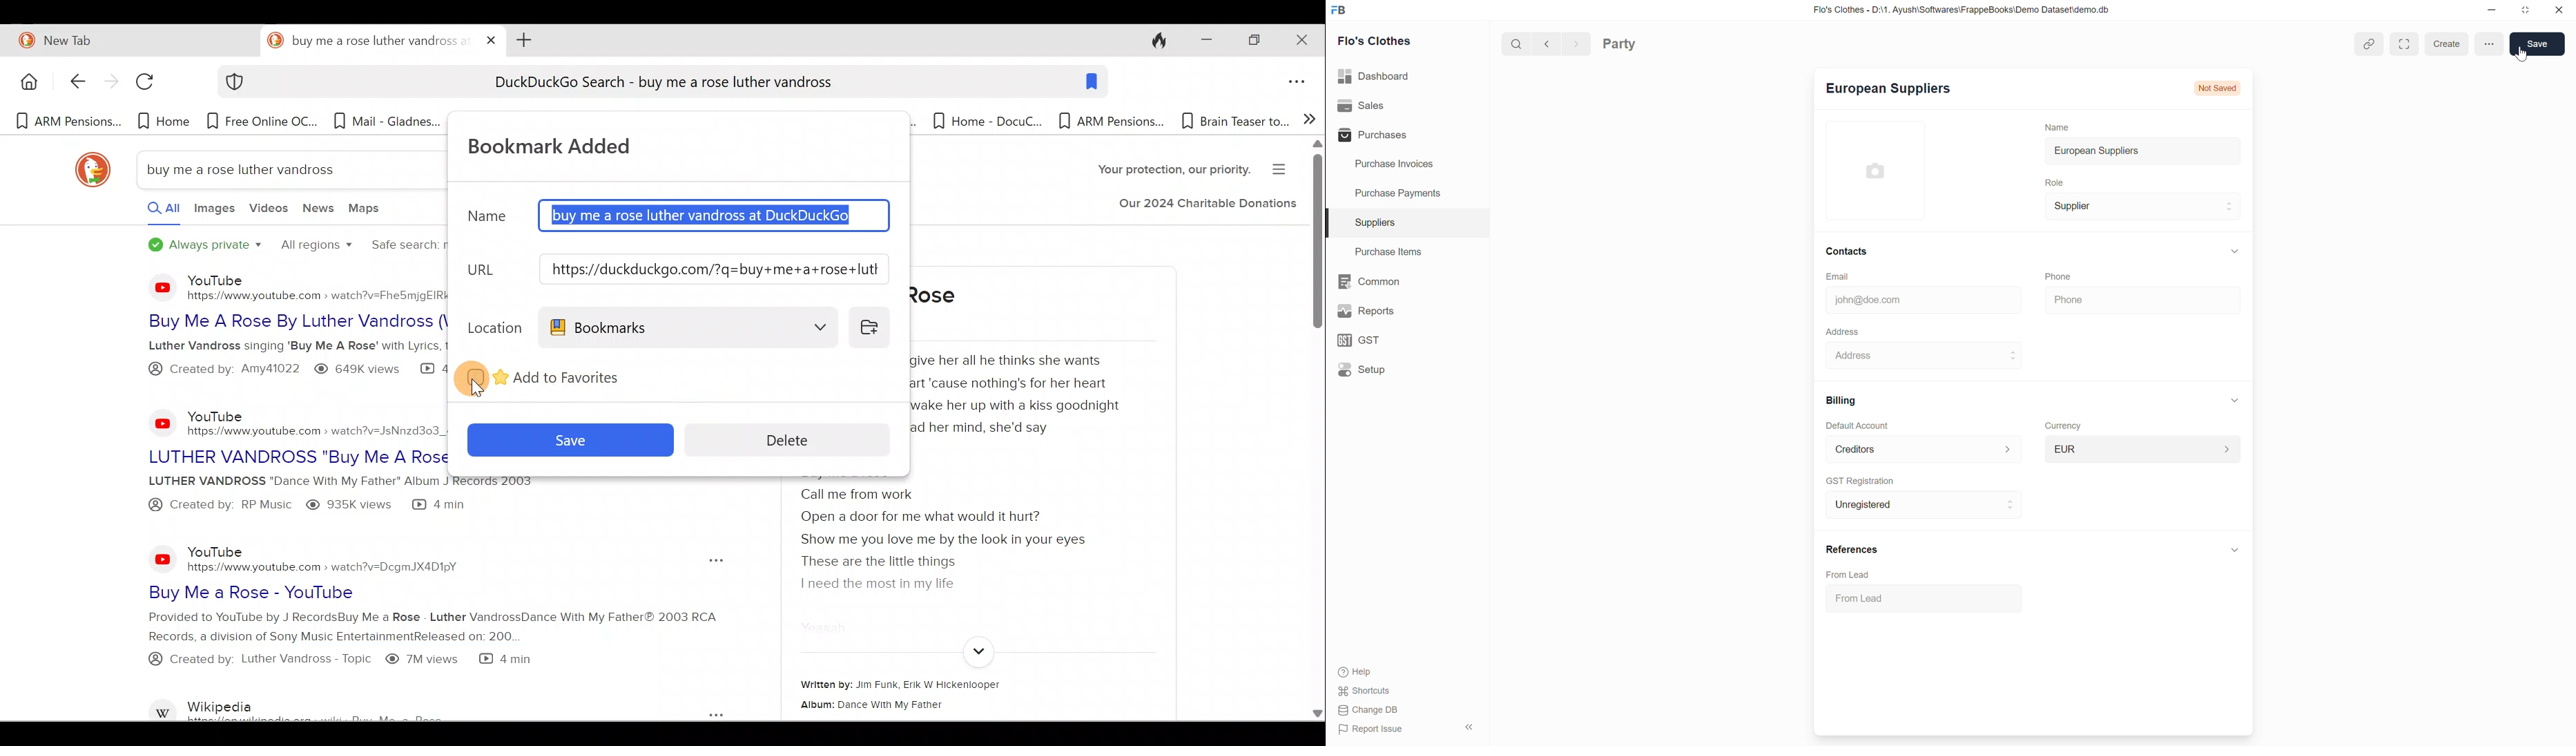  What do you see at coordinates (2061, 424) in the screenshot?
I see `Currency` at bounding box center [2061, 424].